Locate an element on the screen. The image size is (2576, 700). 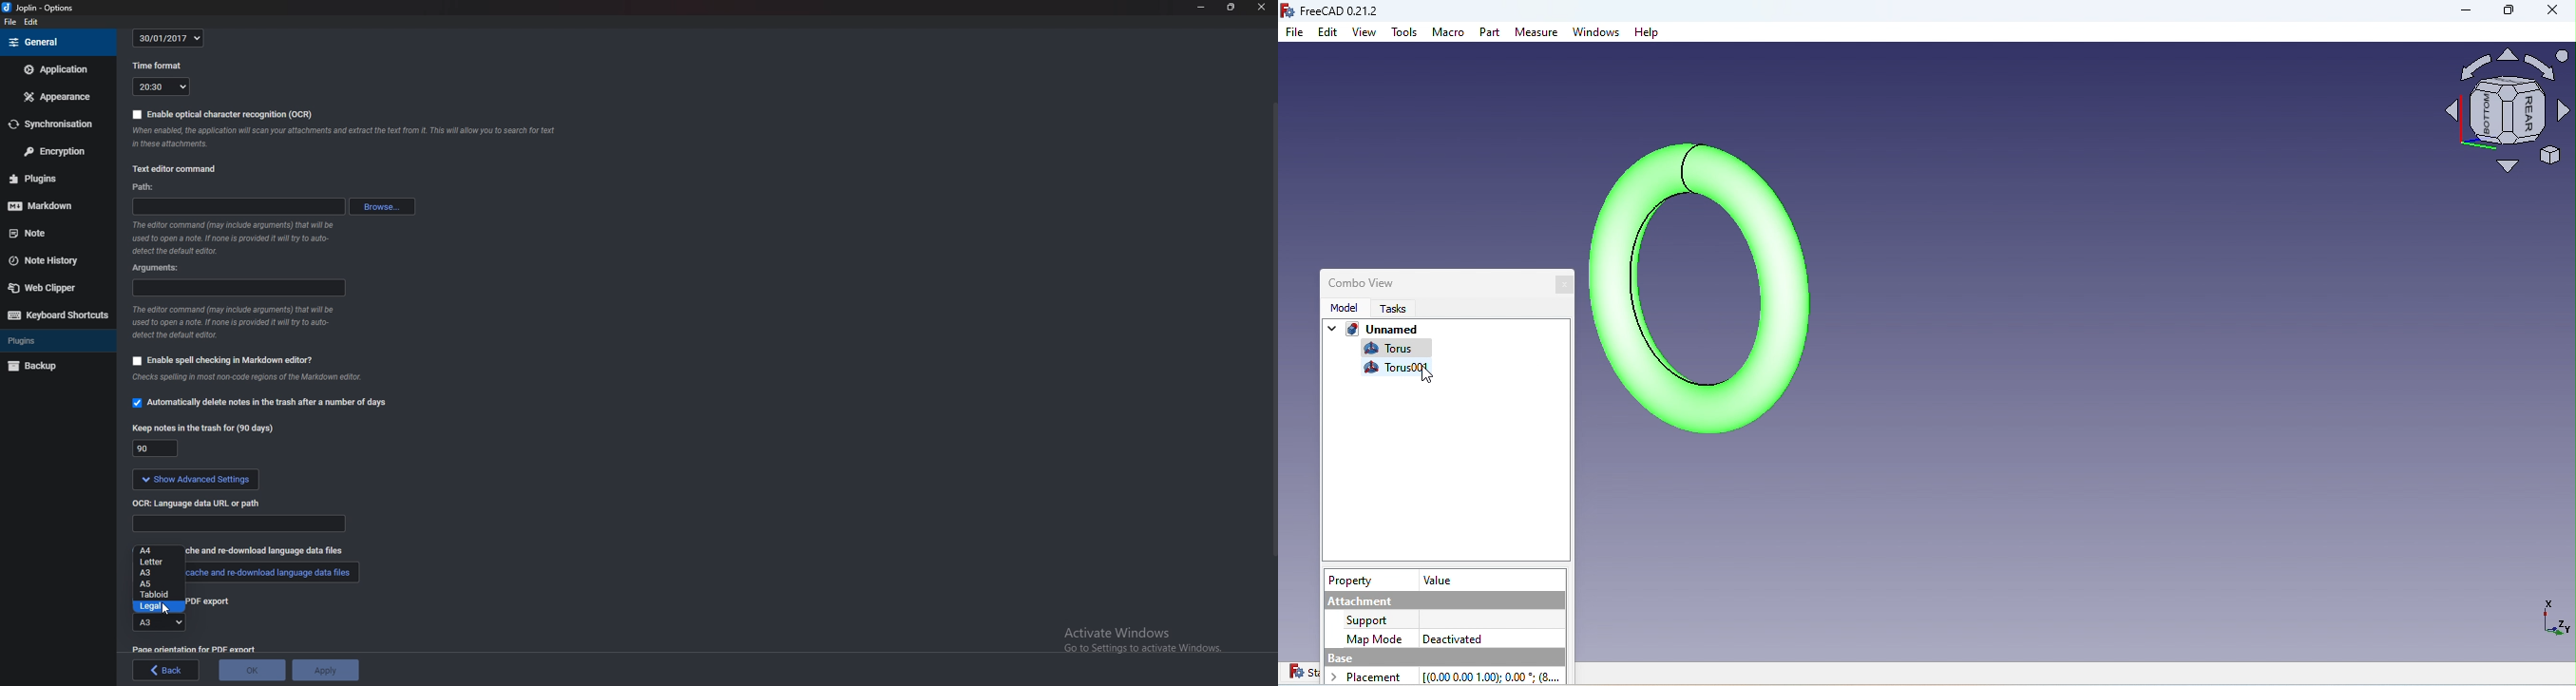
tabloid is located at coordinates (157, 595).